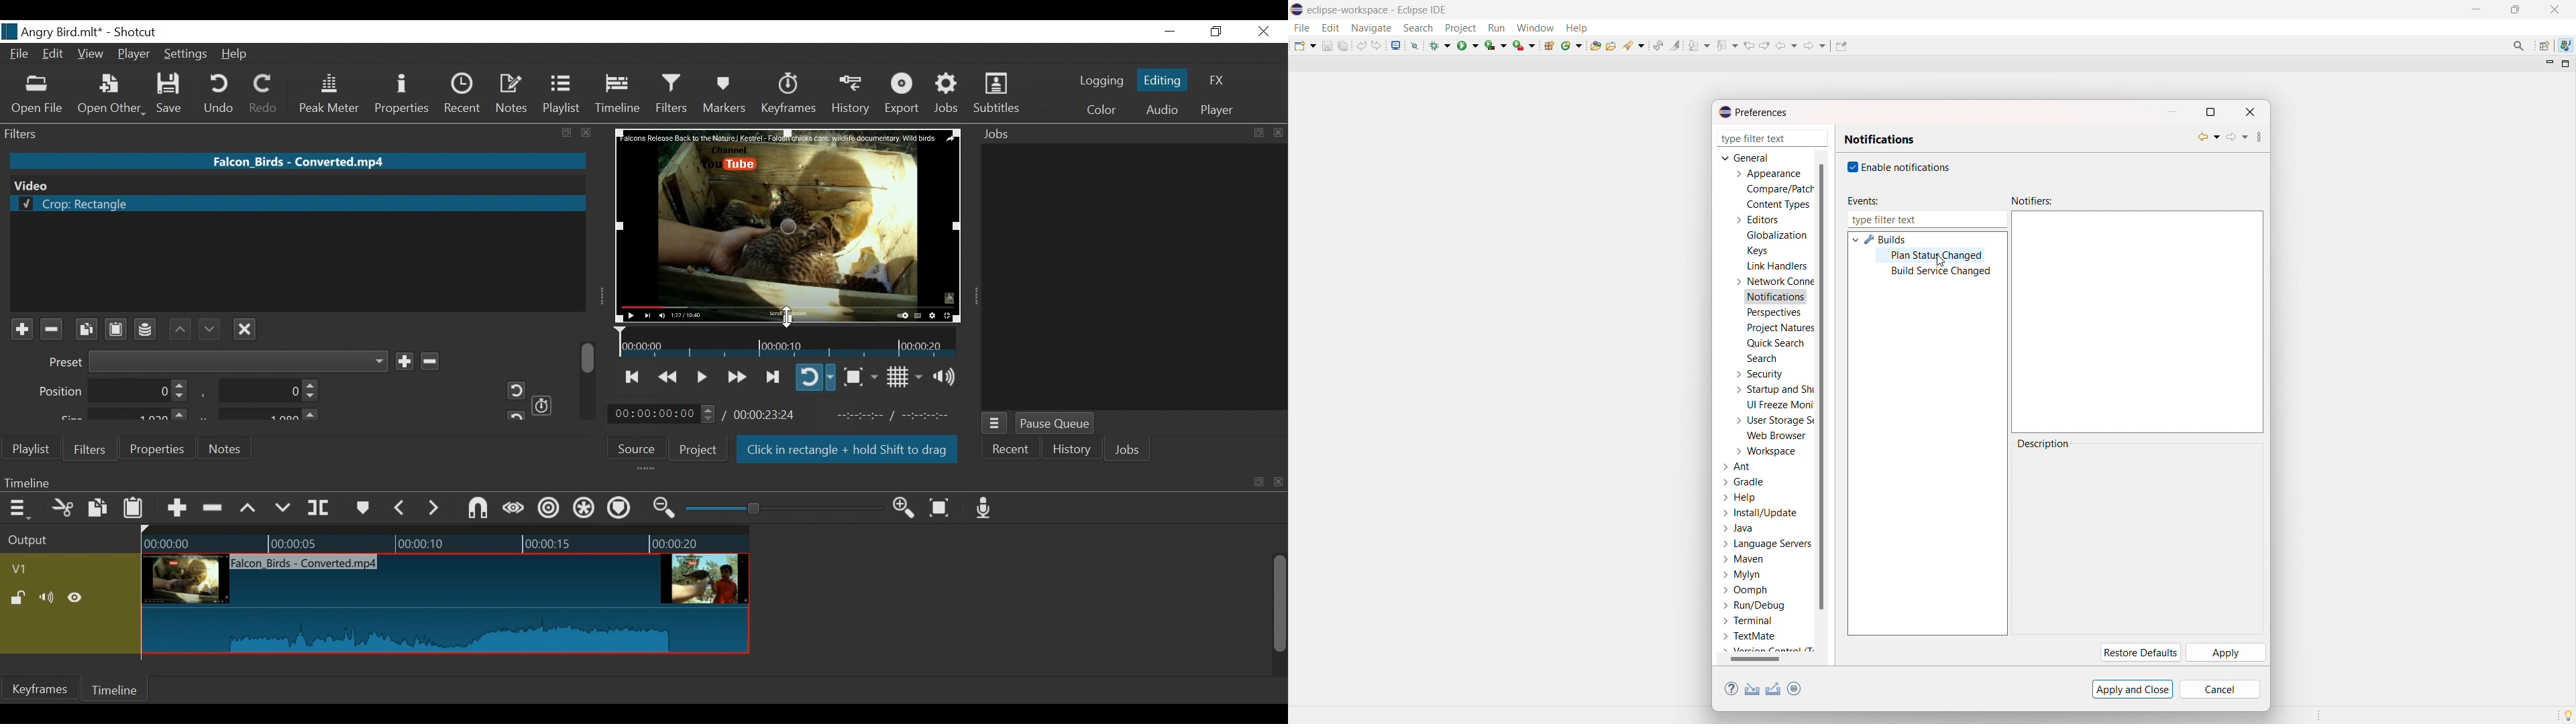 This screenshot has width=2576, height=728. I want to click on type filter text, so click(1774, 138).